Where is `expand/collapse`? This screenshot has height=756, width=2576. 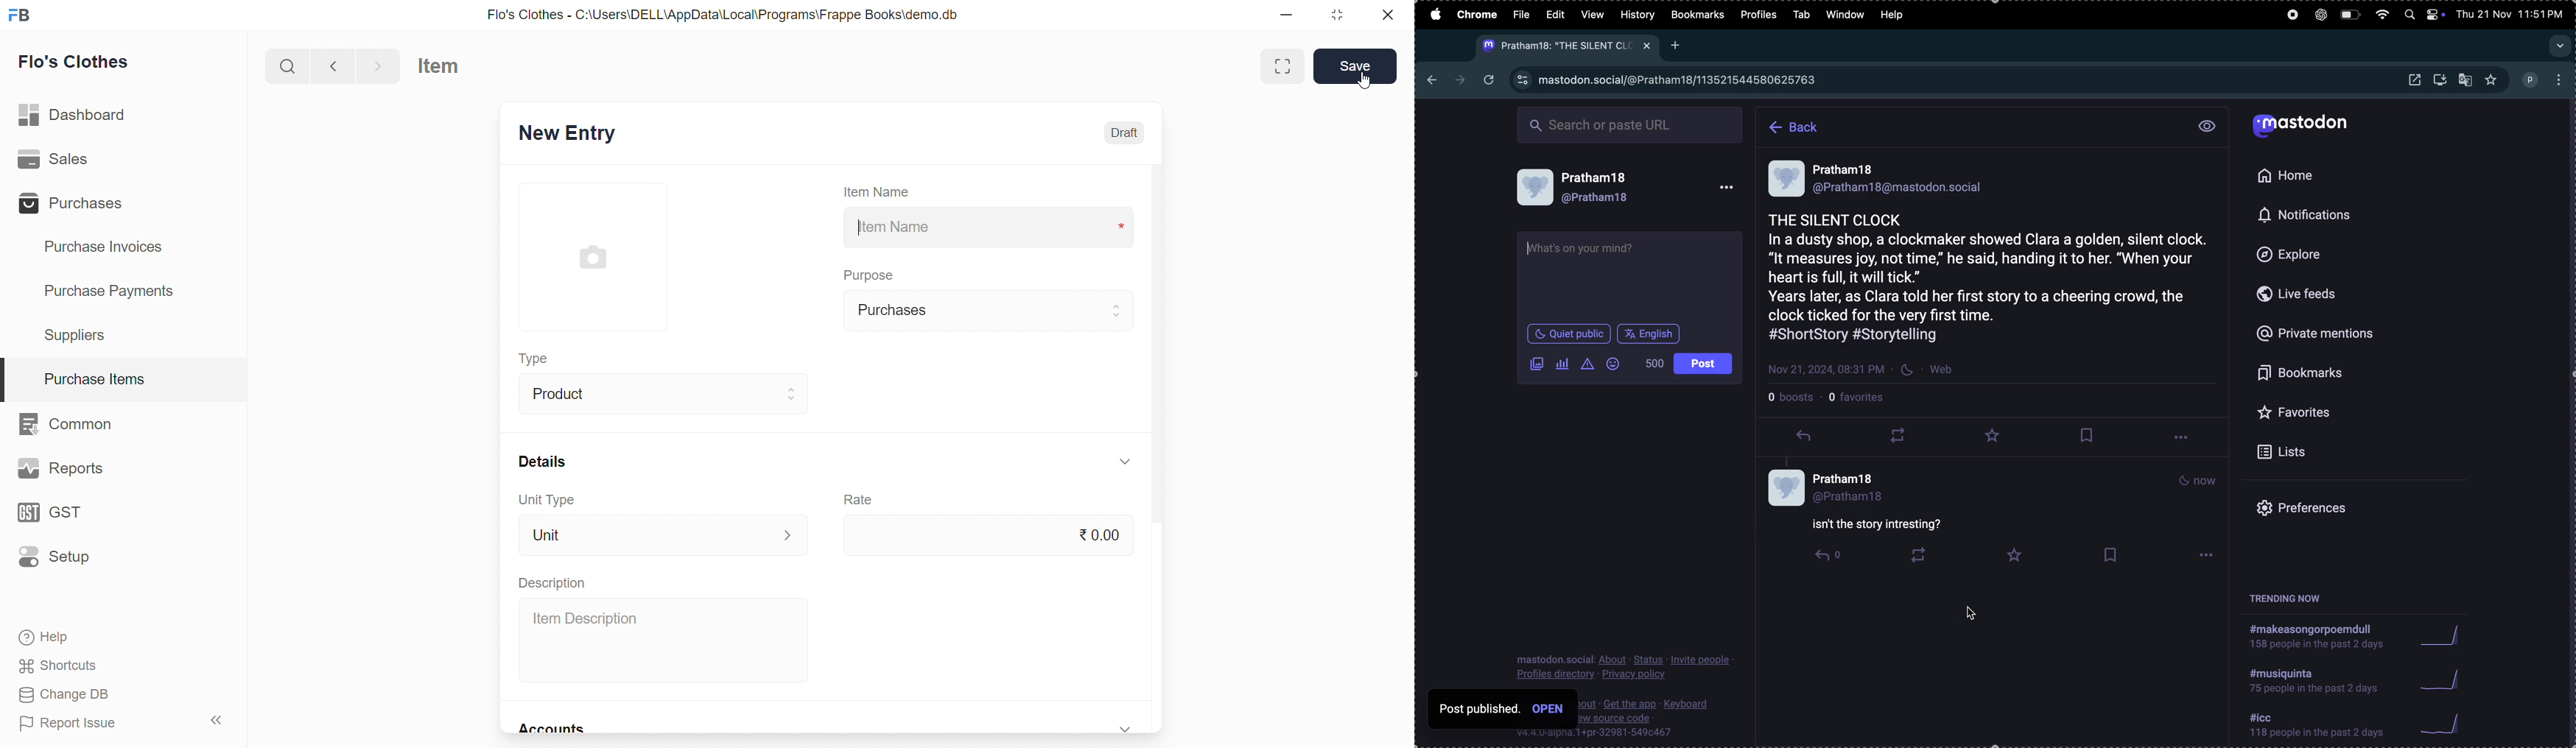
expand/collapse is located at coordinates (1126, 461).